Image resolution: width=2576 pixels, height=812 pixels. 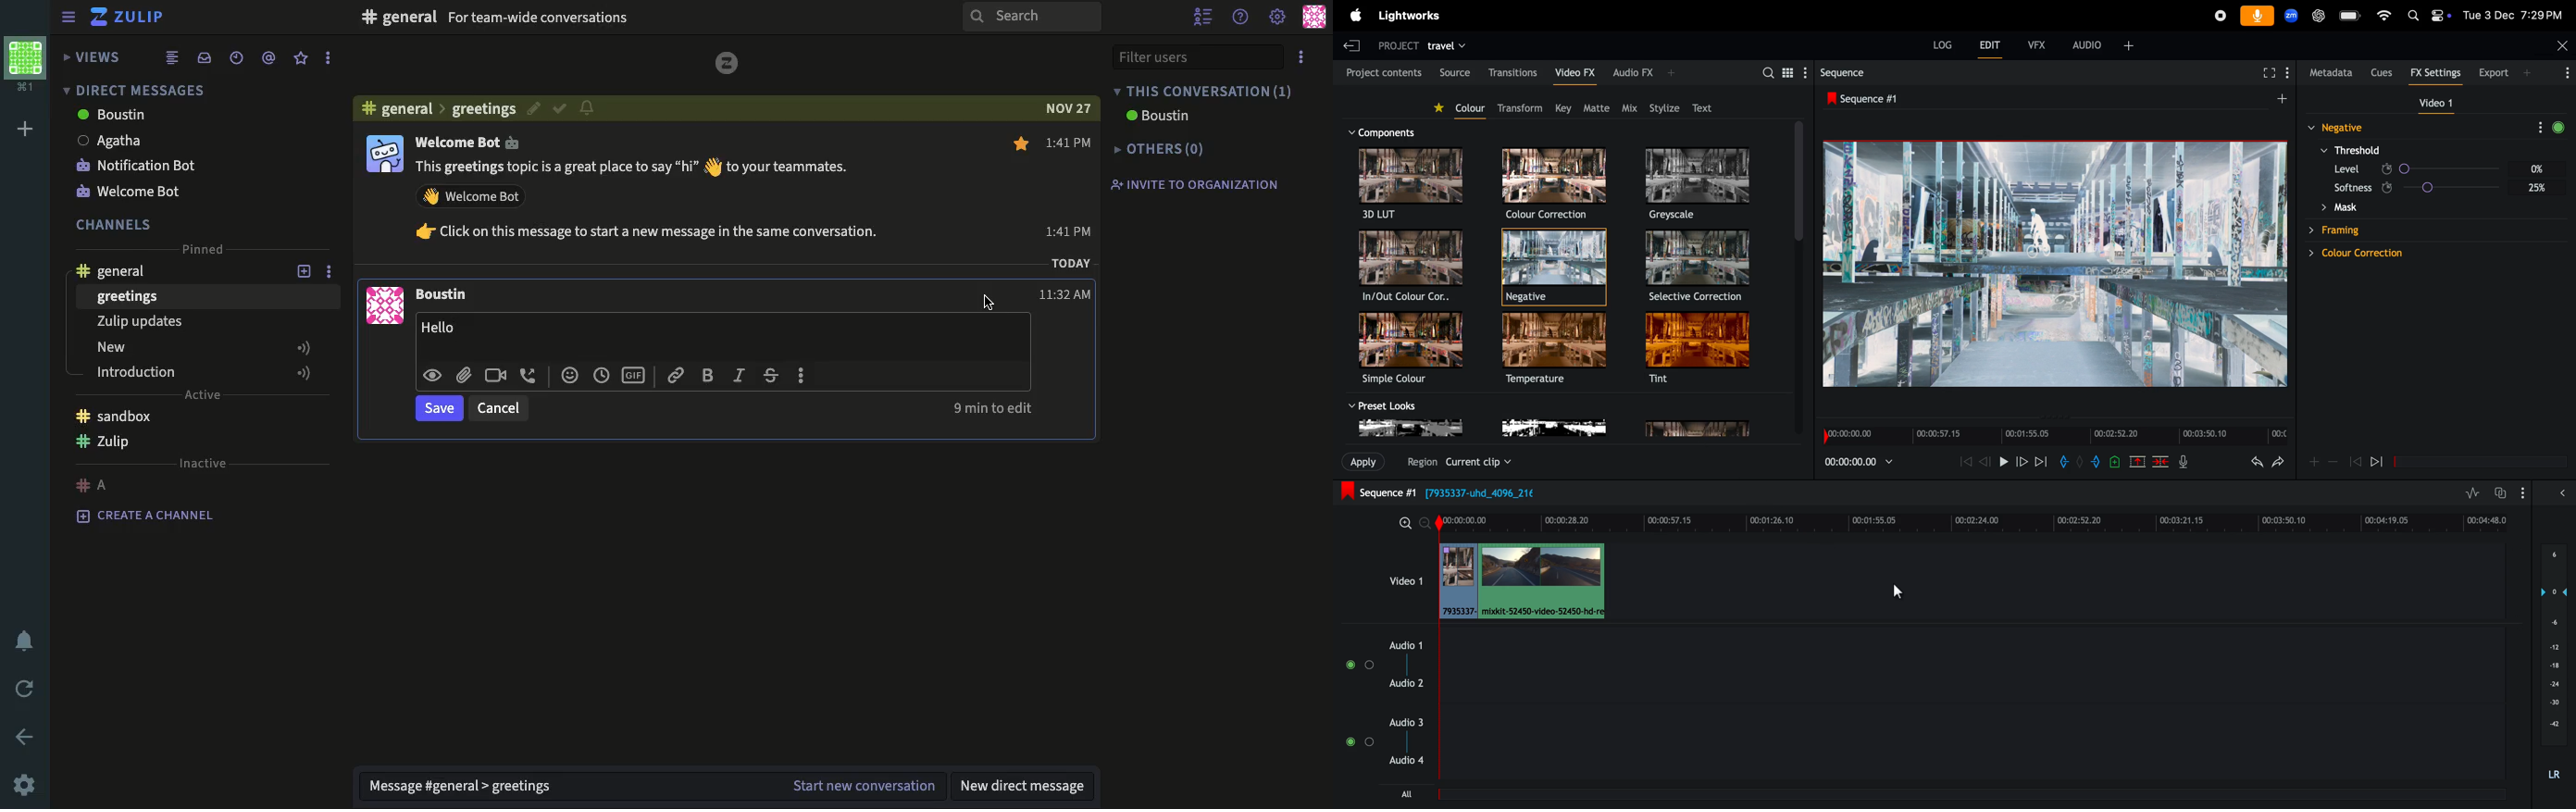 I want to click on general, so click(x=432, y=107).